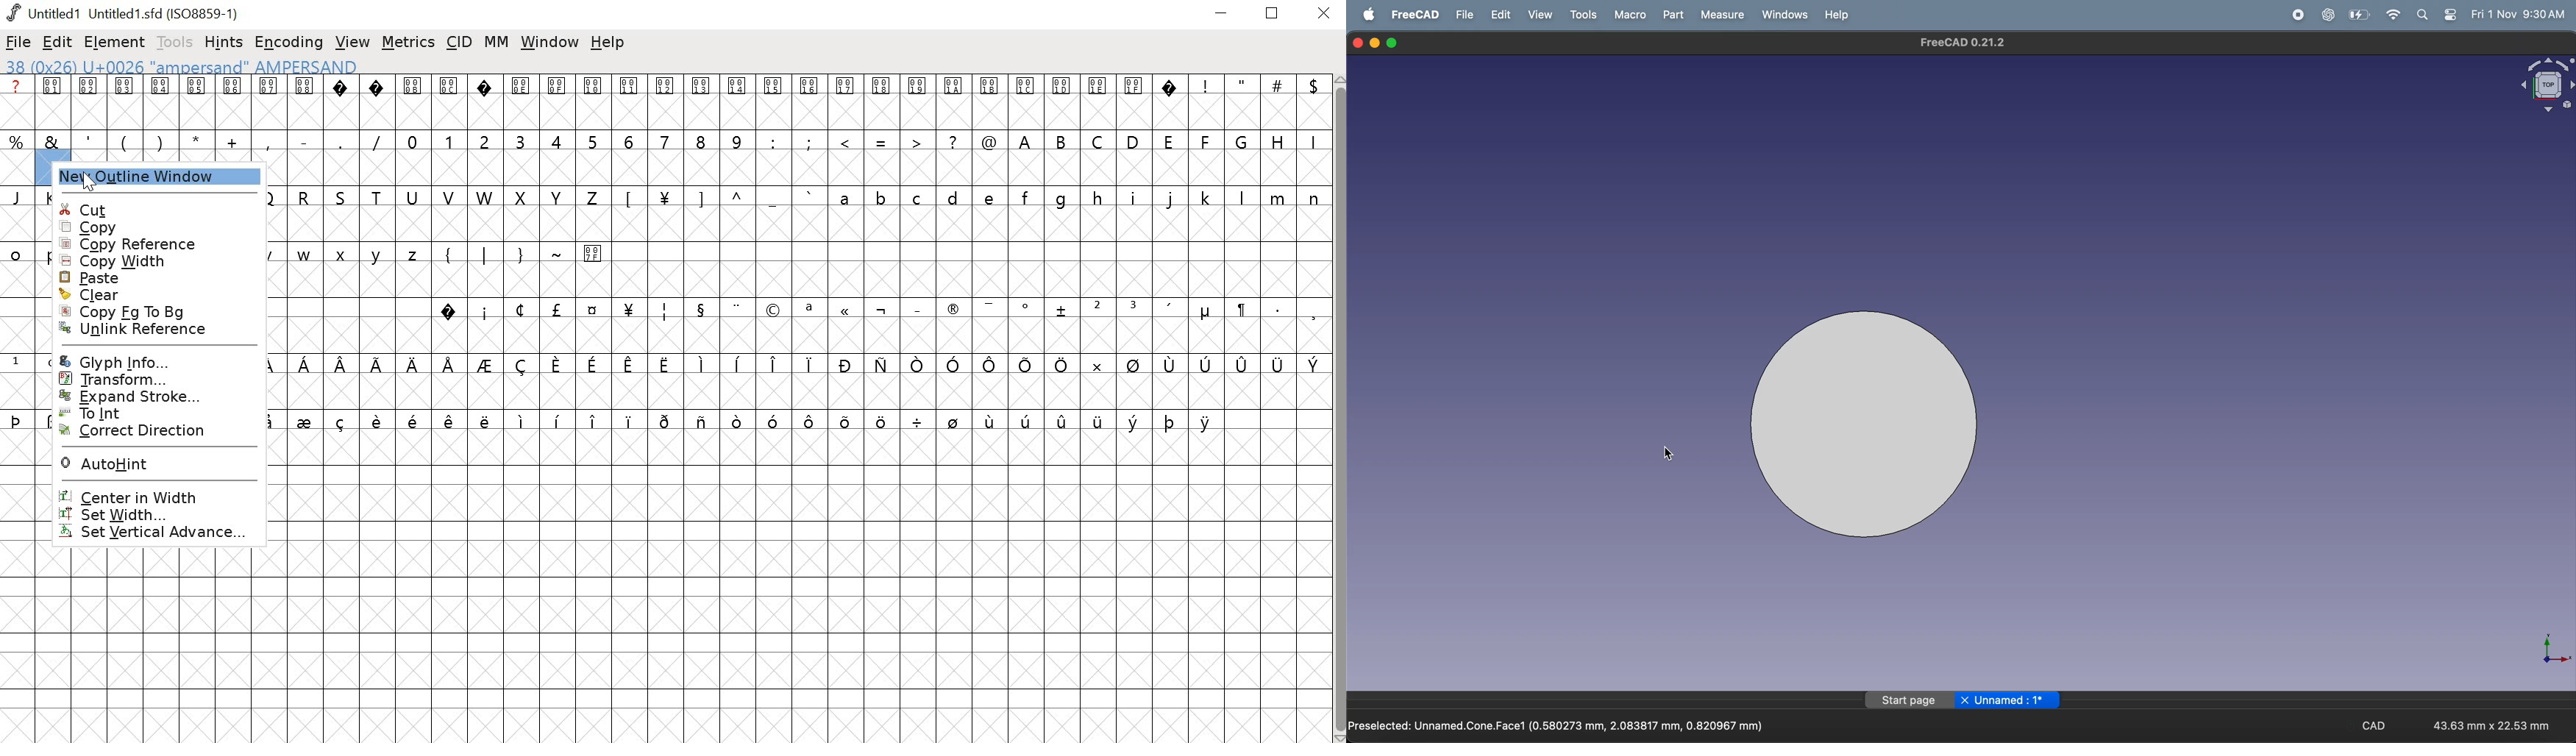  What do you see at coordinates (1062, 141) in the screenshot?
I see `B` at bounding box center [1062, 141].